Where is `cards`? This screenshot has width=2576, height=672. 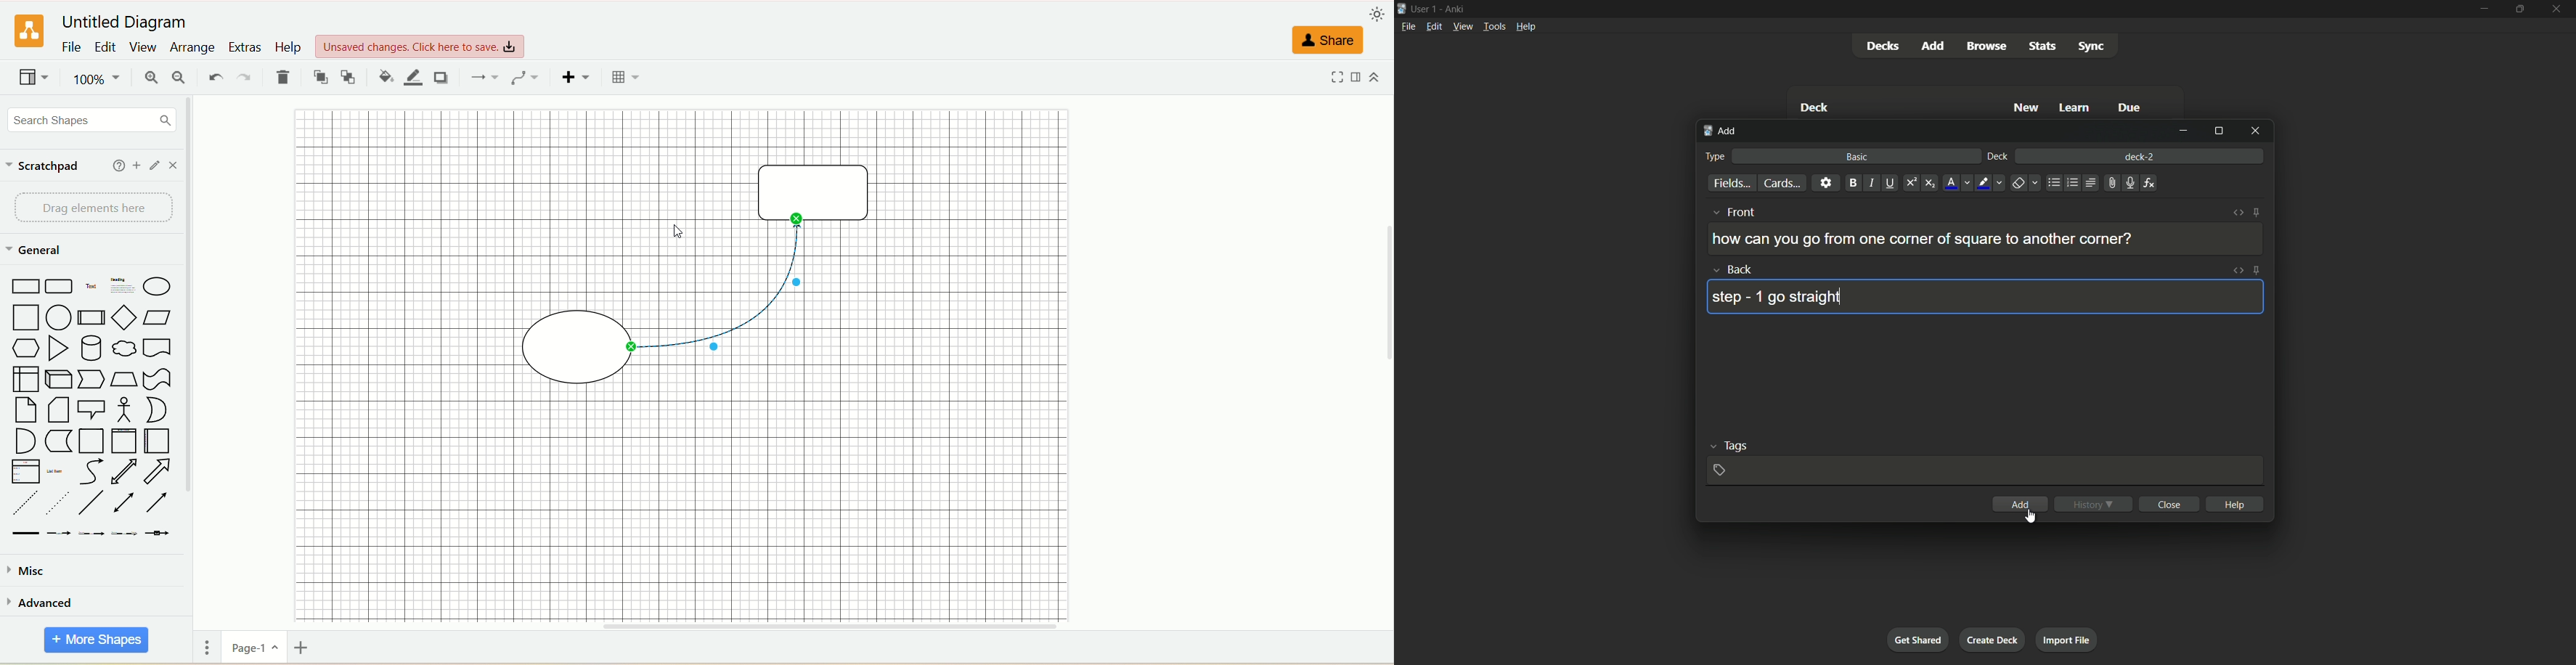
cards is located at coordinates (1783, 183).